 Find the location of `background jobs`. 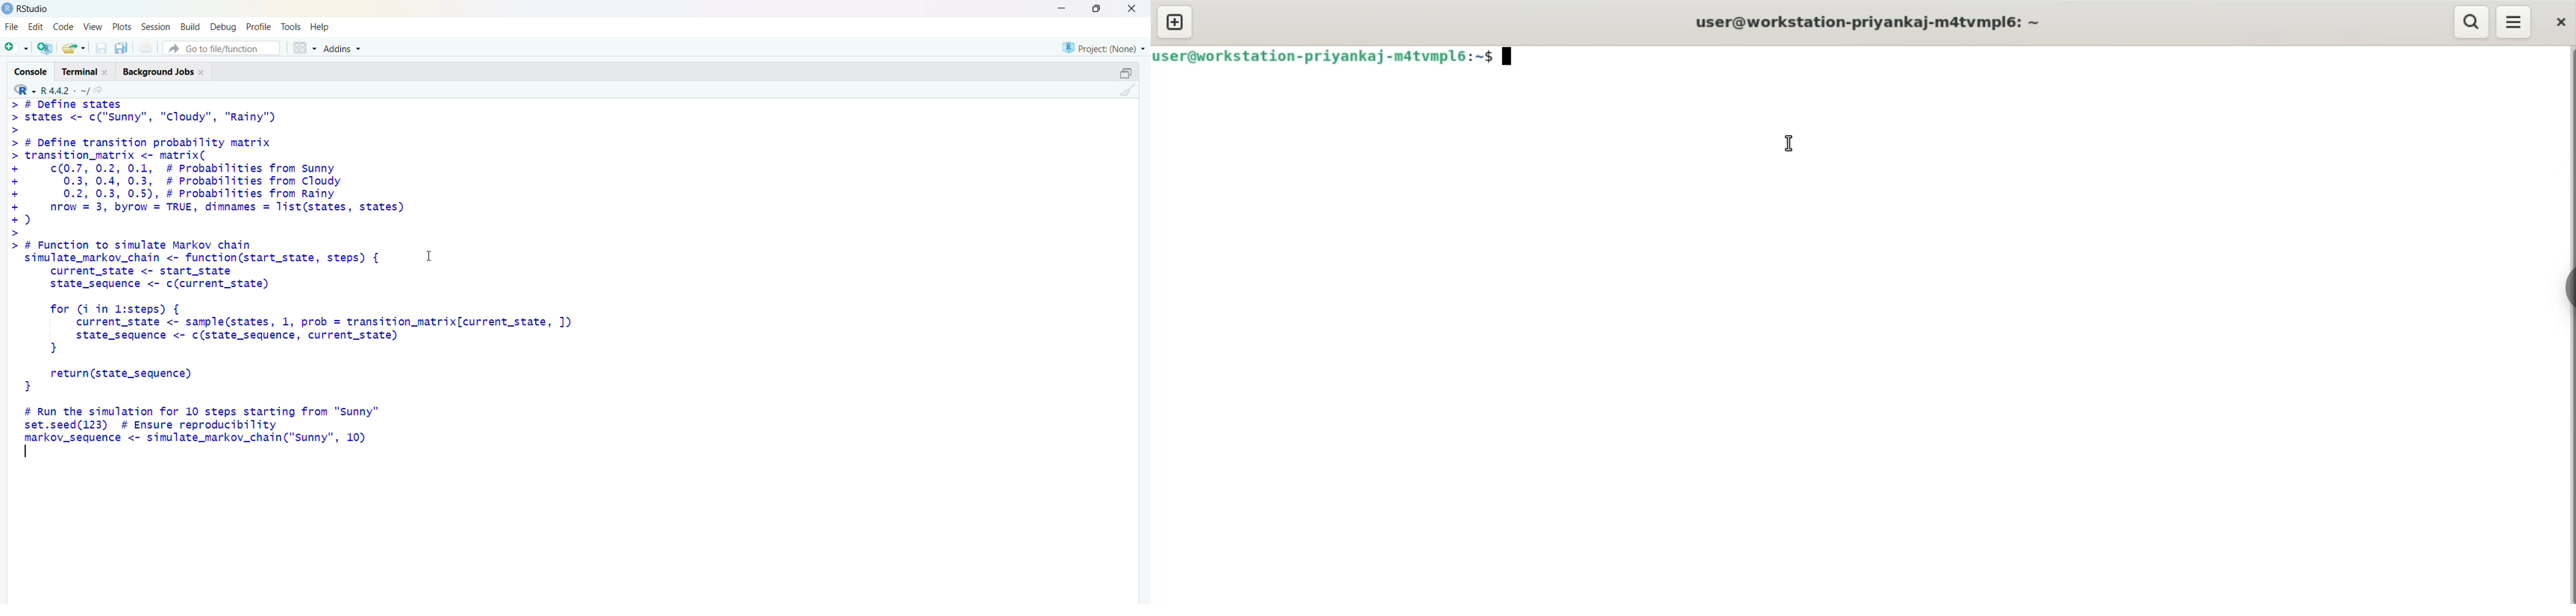

background jobs is located at coordinates (167, 72).